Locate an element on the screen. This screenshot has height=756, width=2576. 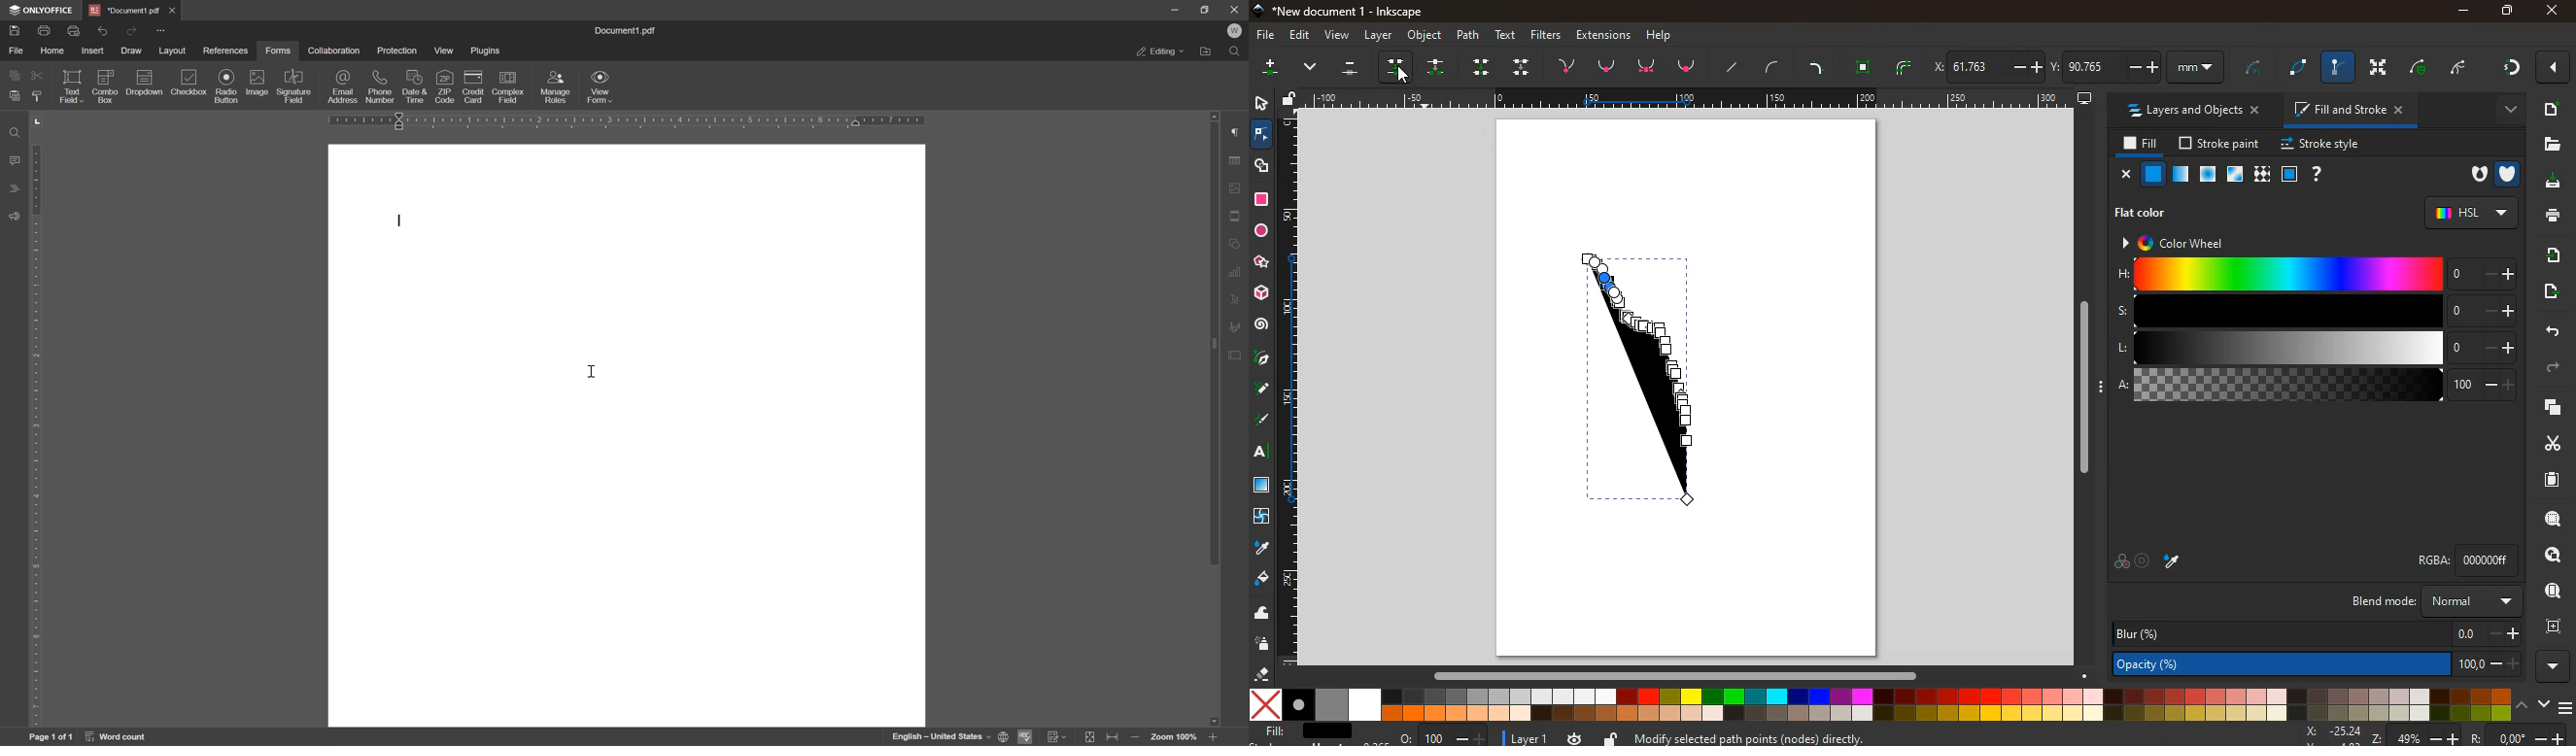
feedback and support is located at coordinates (13, 217).